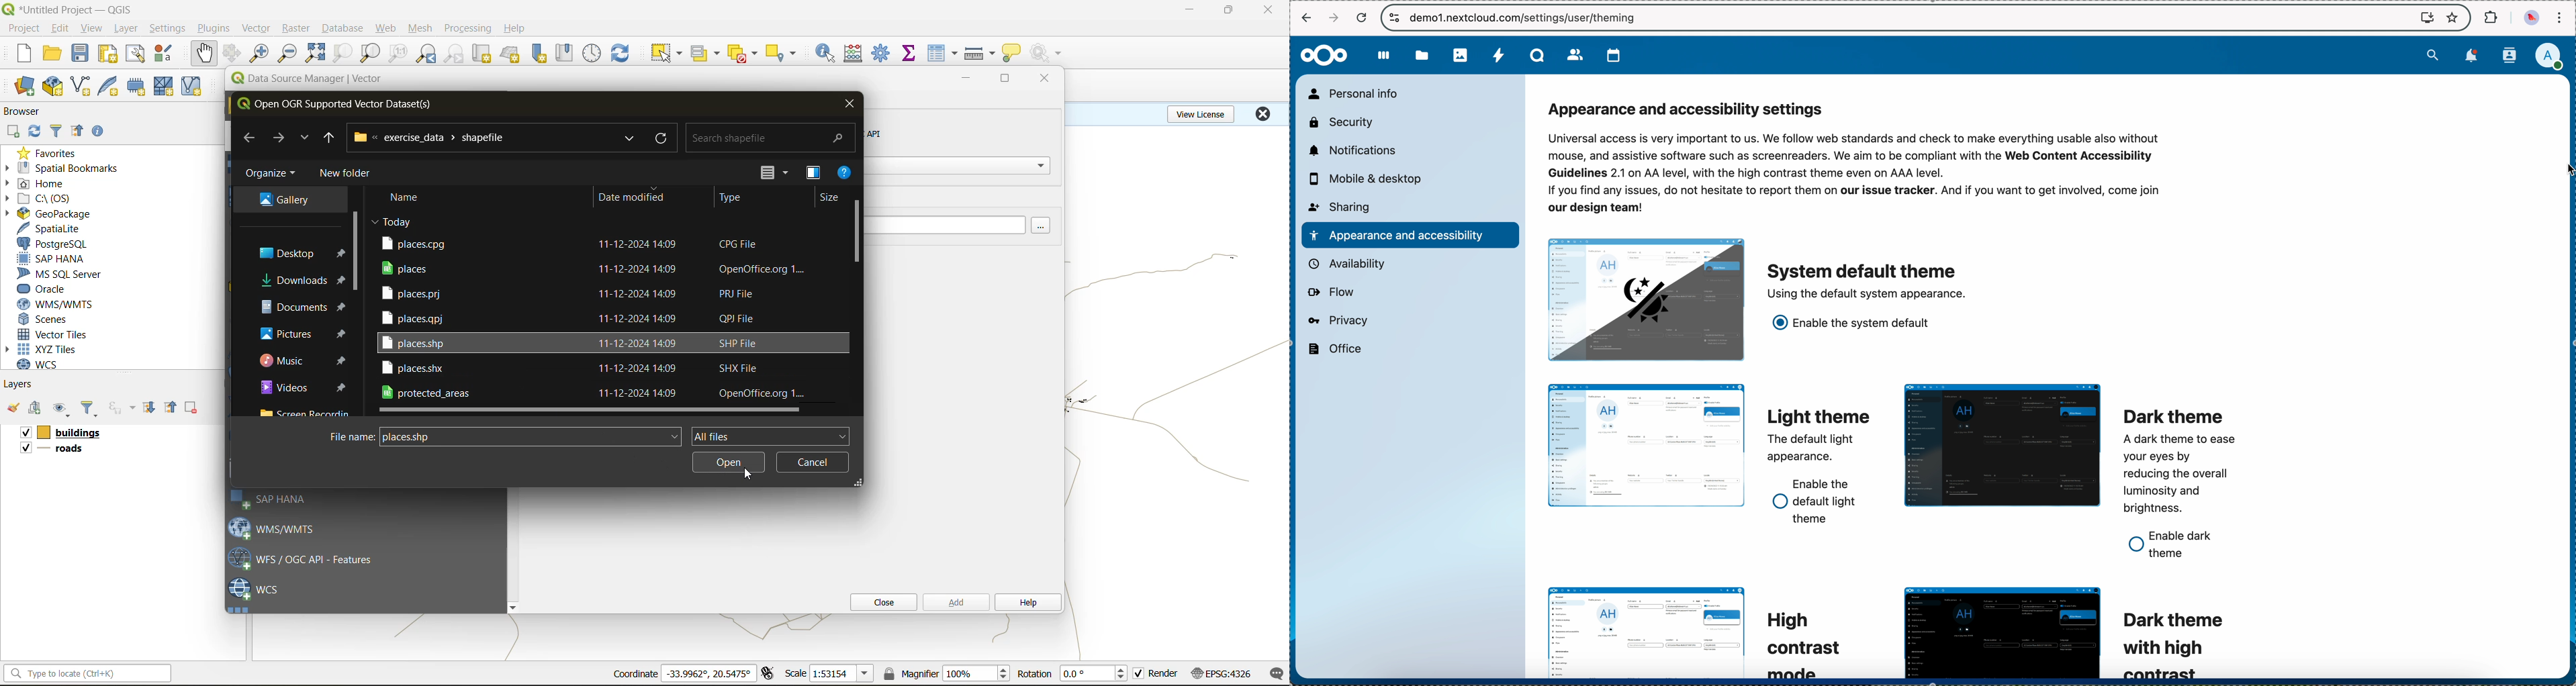 The height and width of the screenshot is (700, 2576). Describe the element at coordinates (56, 230) in the screenshot. I see `spatialite` at that location.